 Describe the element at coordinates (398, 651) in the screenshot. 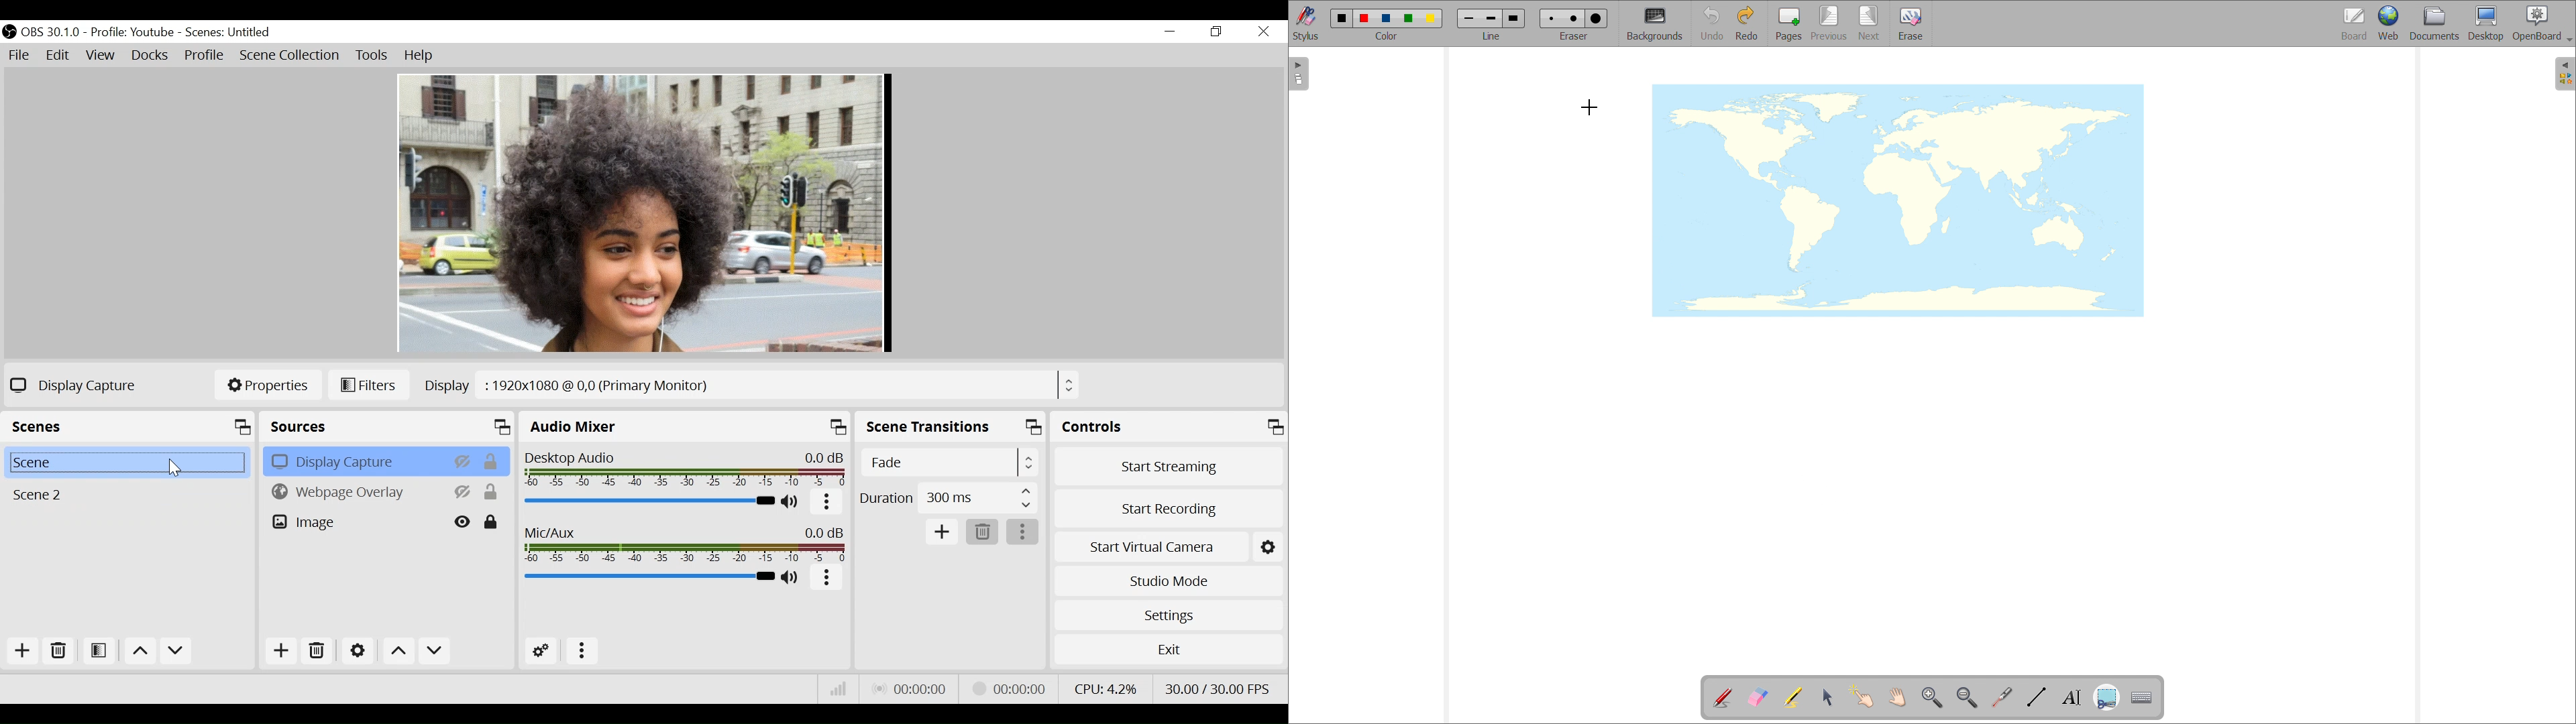

I see `Move up` at that location.